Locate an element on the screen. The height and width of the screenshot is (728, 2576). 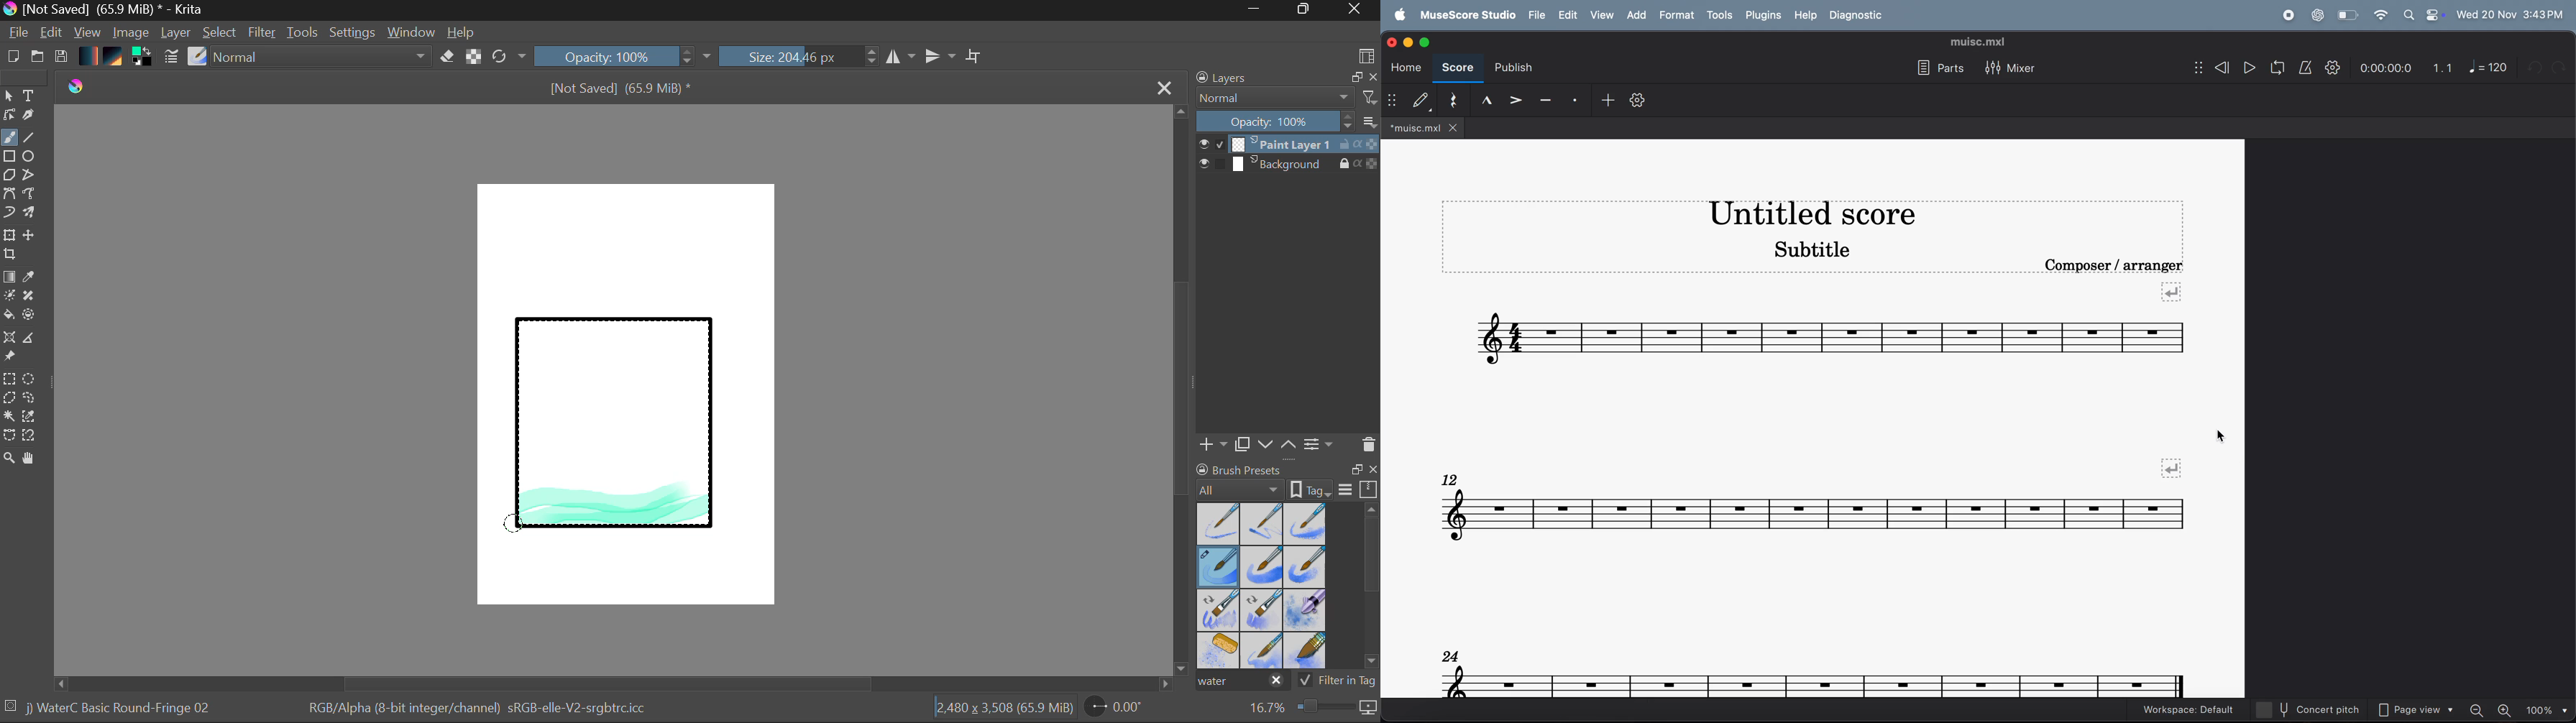
Water C - Grain Tilt is located at coordinates (1219, 610).